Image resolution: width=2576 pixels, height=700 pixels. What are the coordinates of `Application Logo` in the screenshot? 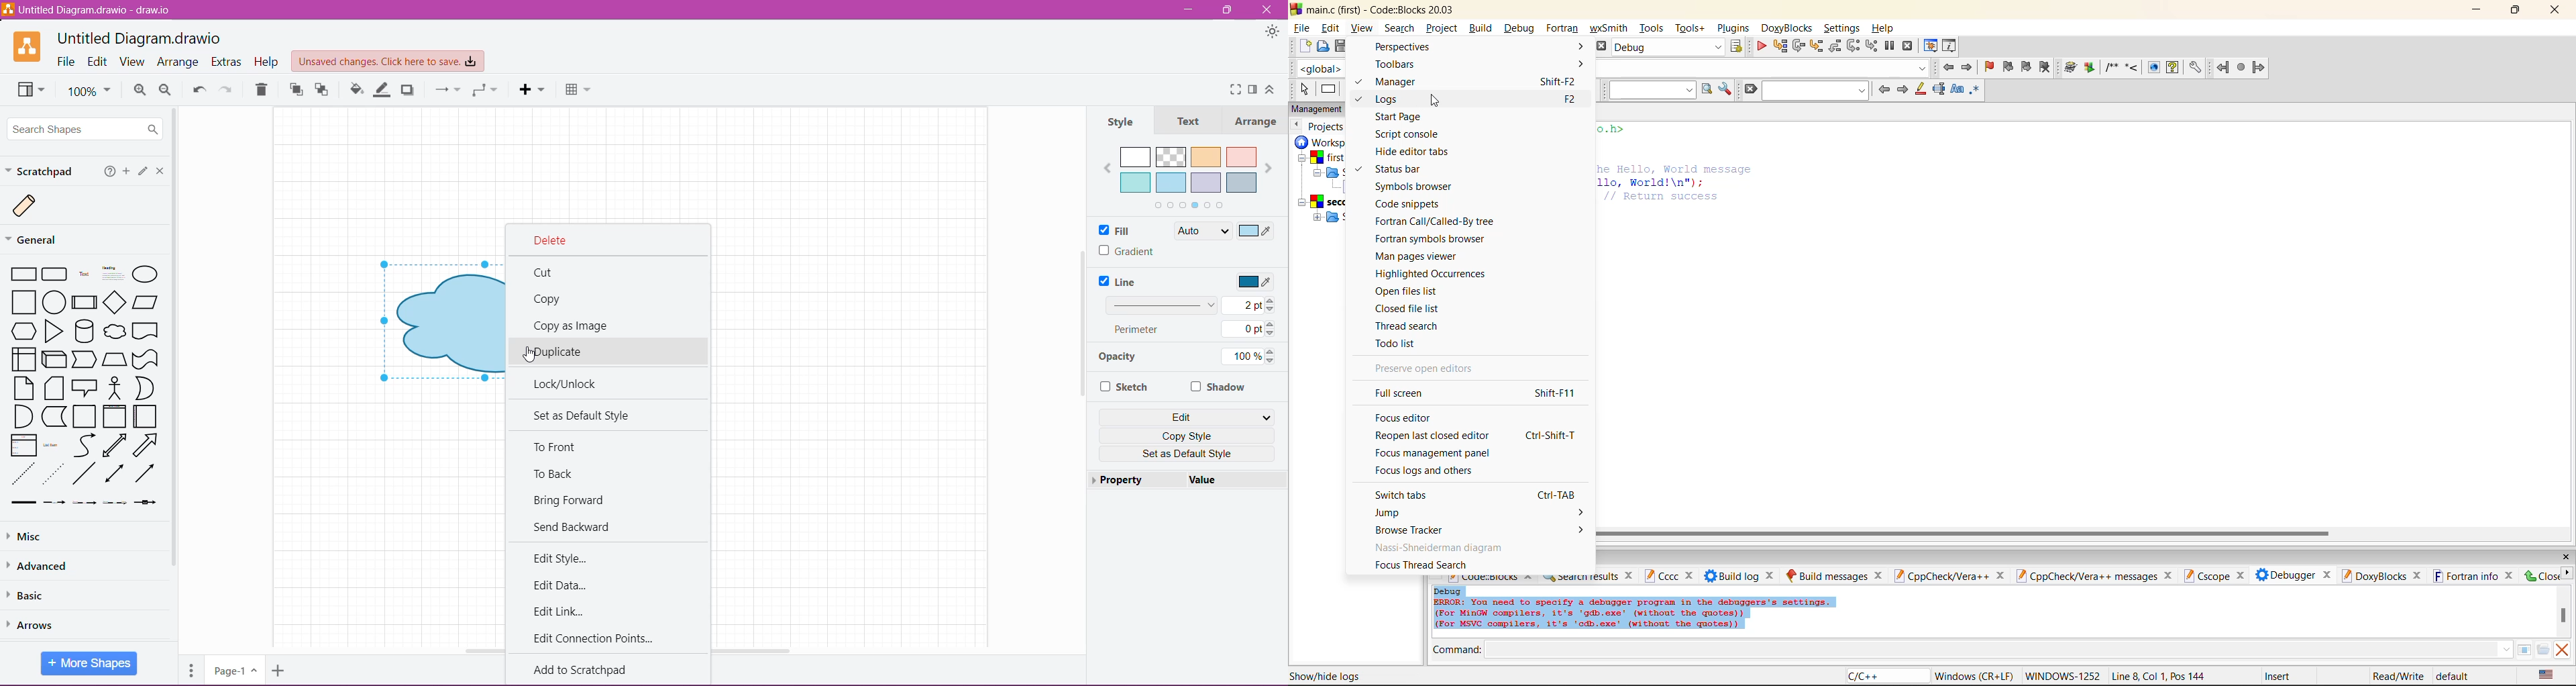 It's located at (28, 46).